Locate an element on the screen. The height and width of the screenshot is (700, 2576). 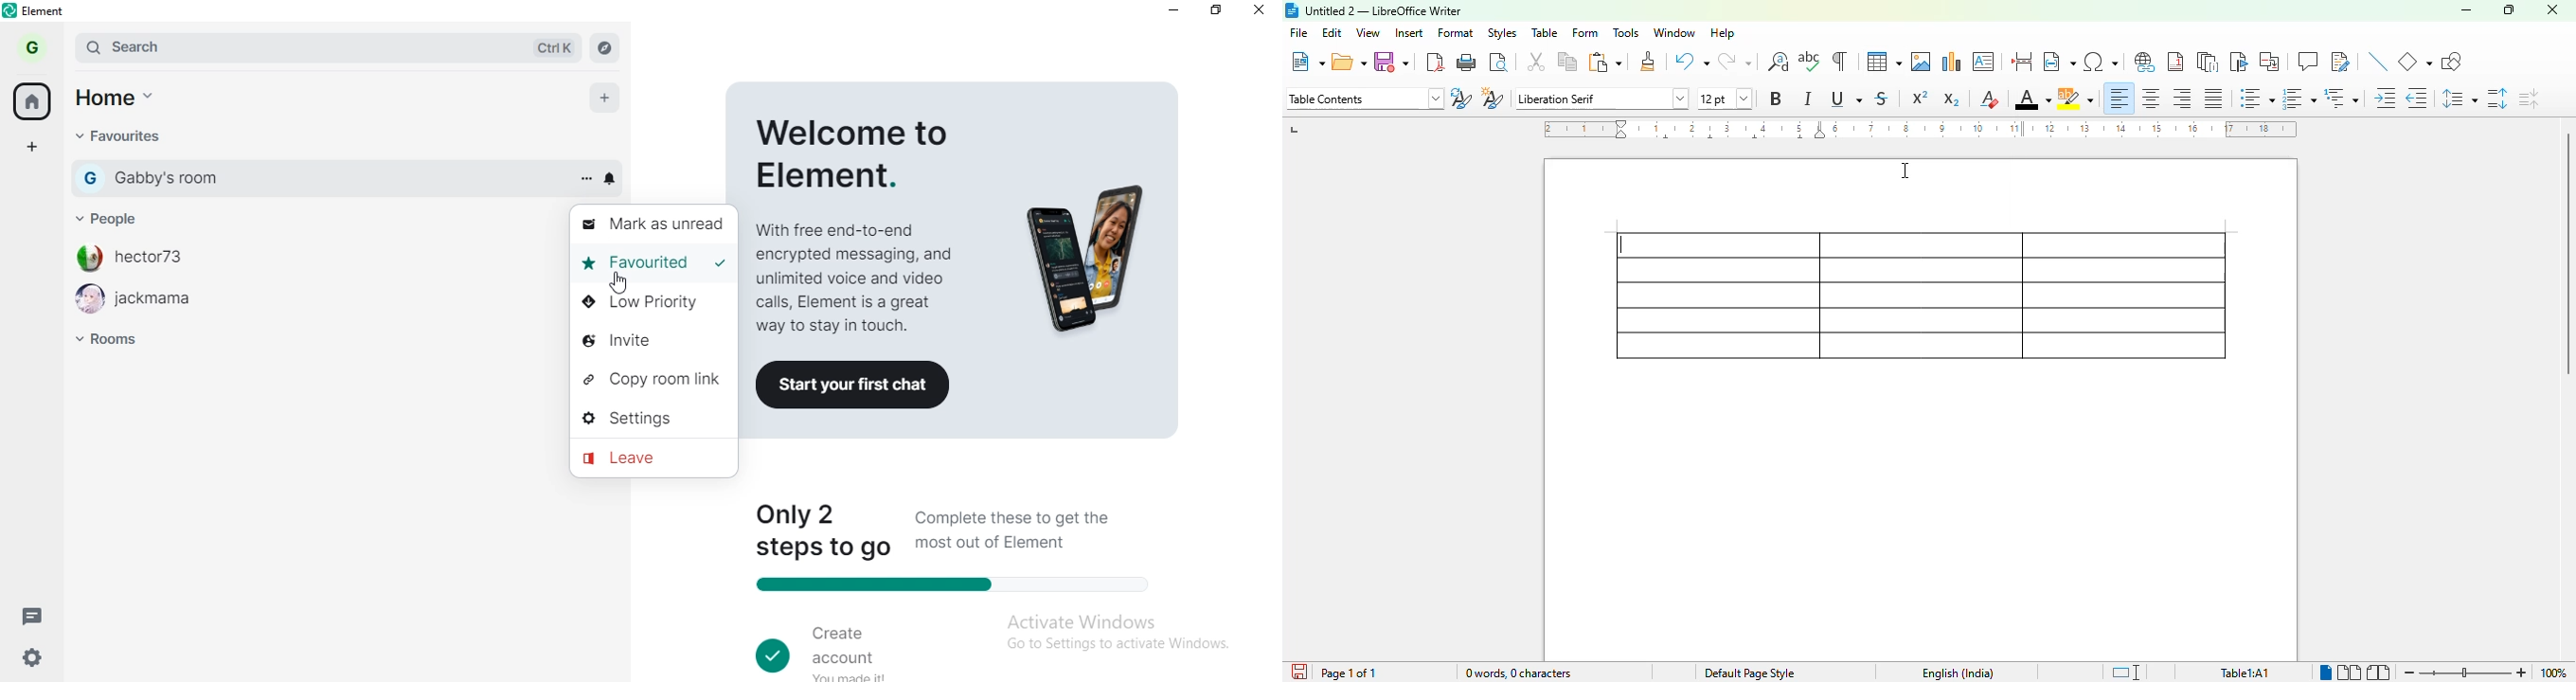
image is located at coordinates (1089, 260).